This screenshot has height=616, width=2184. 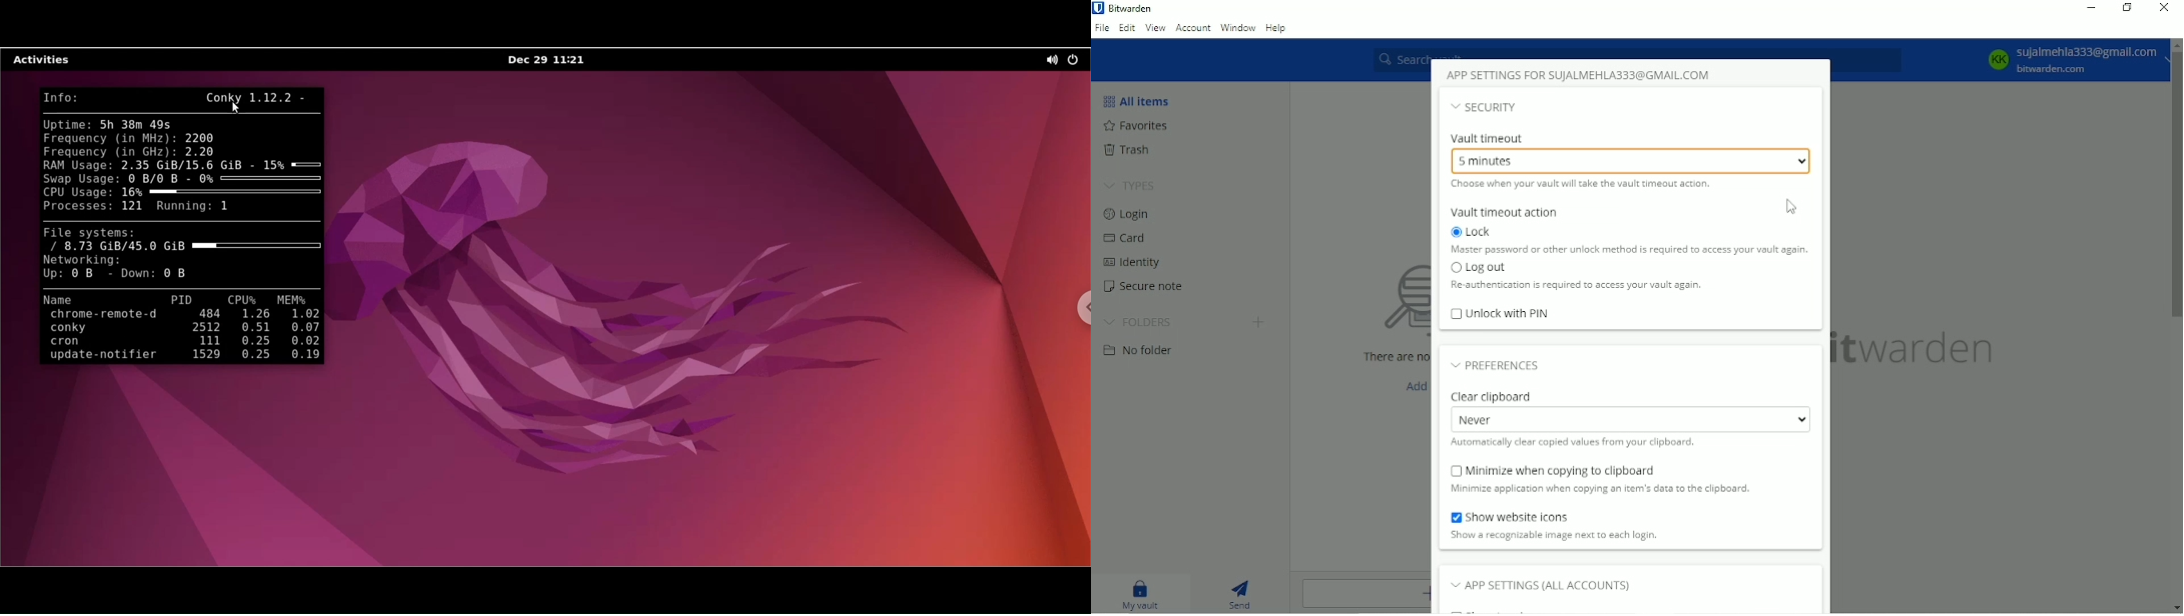 I want to click on Account, so click(x=1194, y=28).